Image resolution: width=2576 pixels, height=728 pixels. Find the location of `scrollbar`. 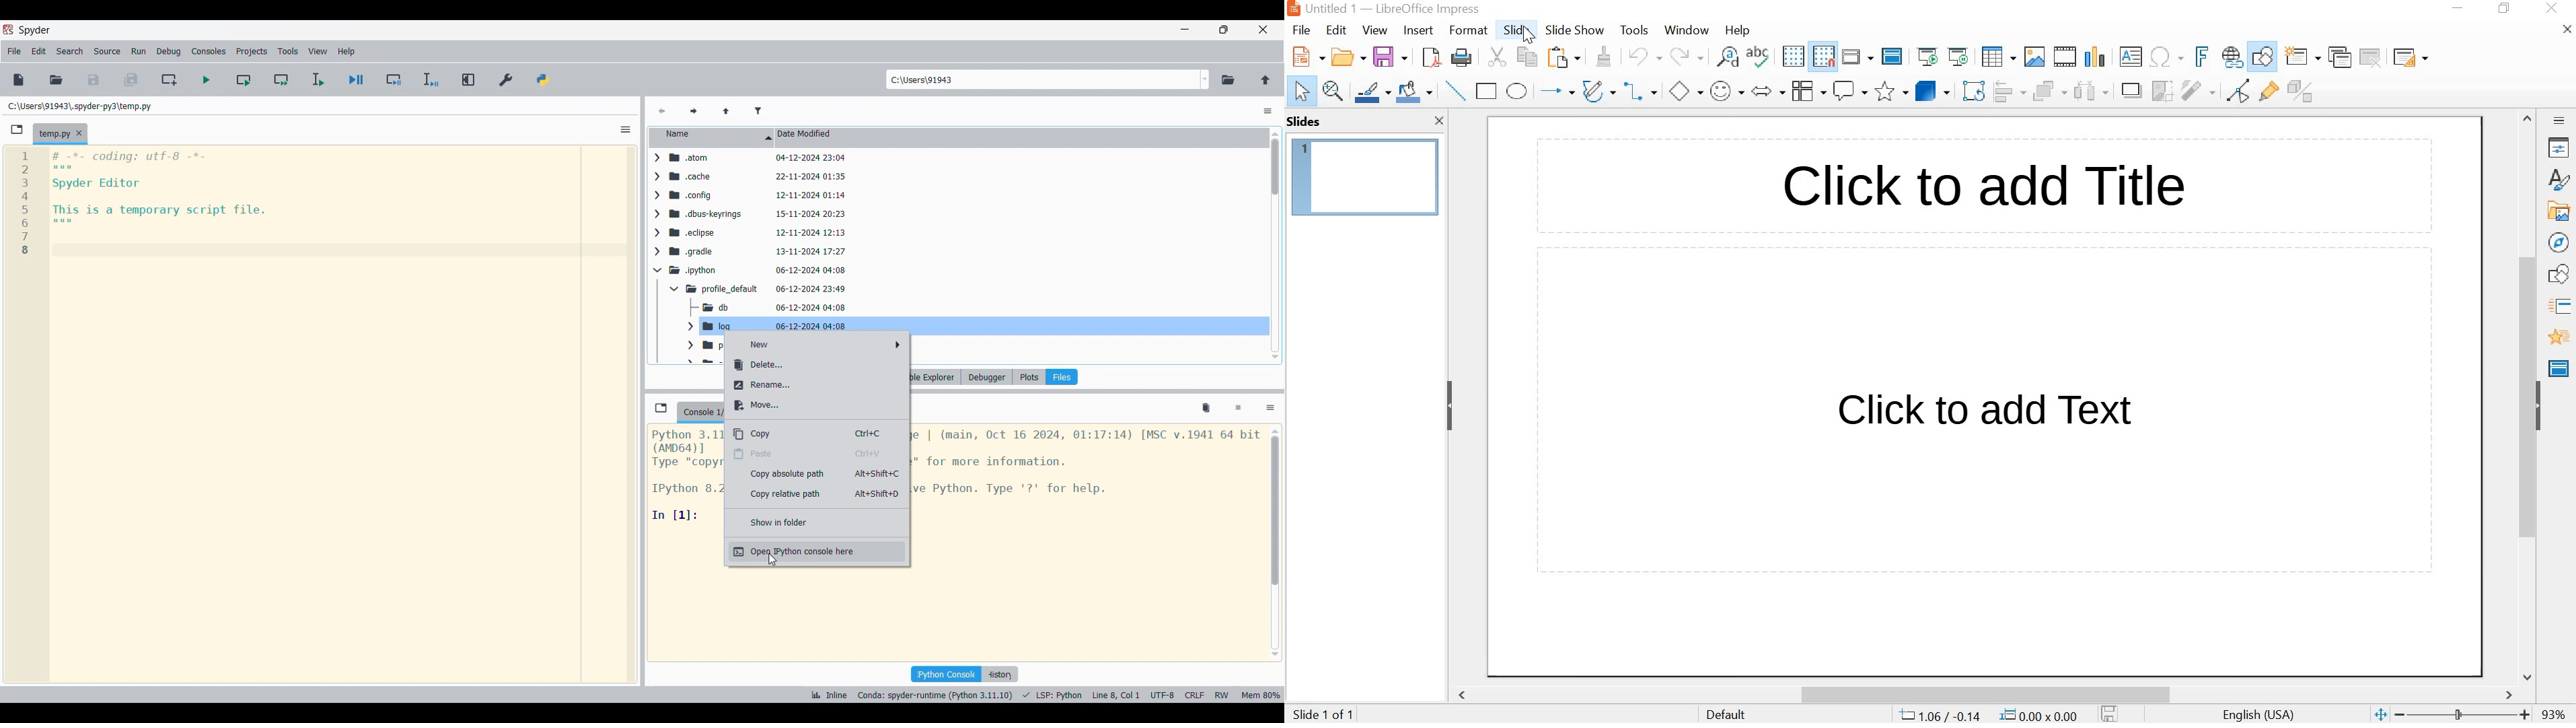

scrollbar is located at coordinates (1274, 244).